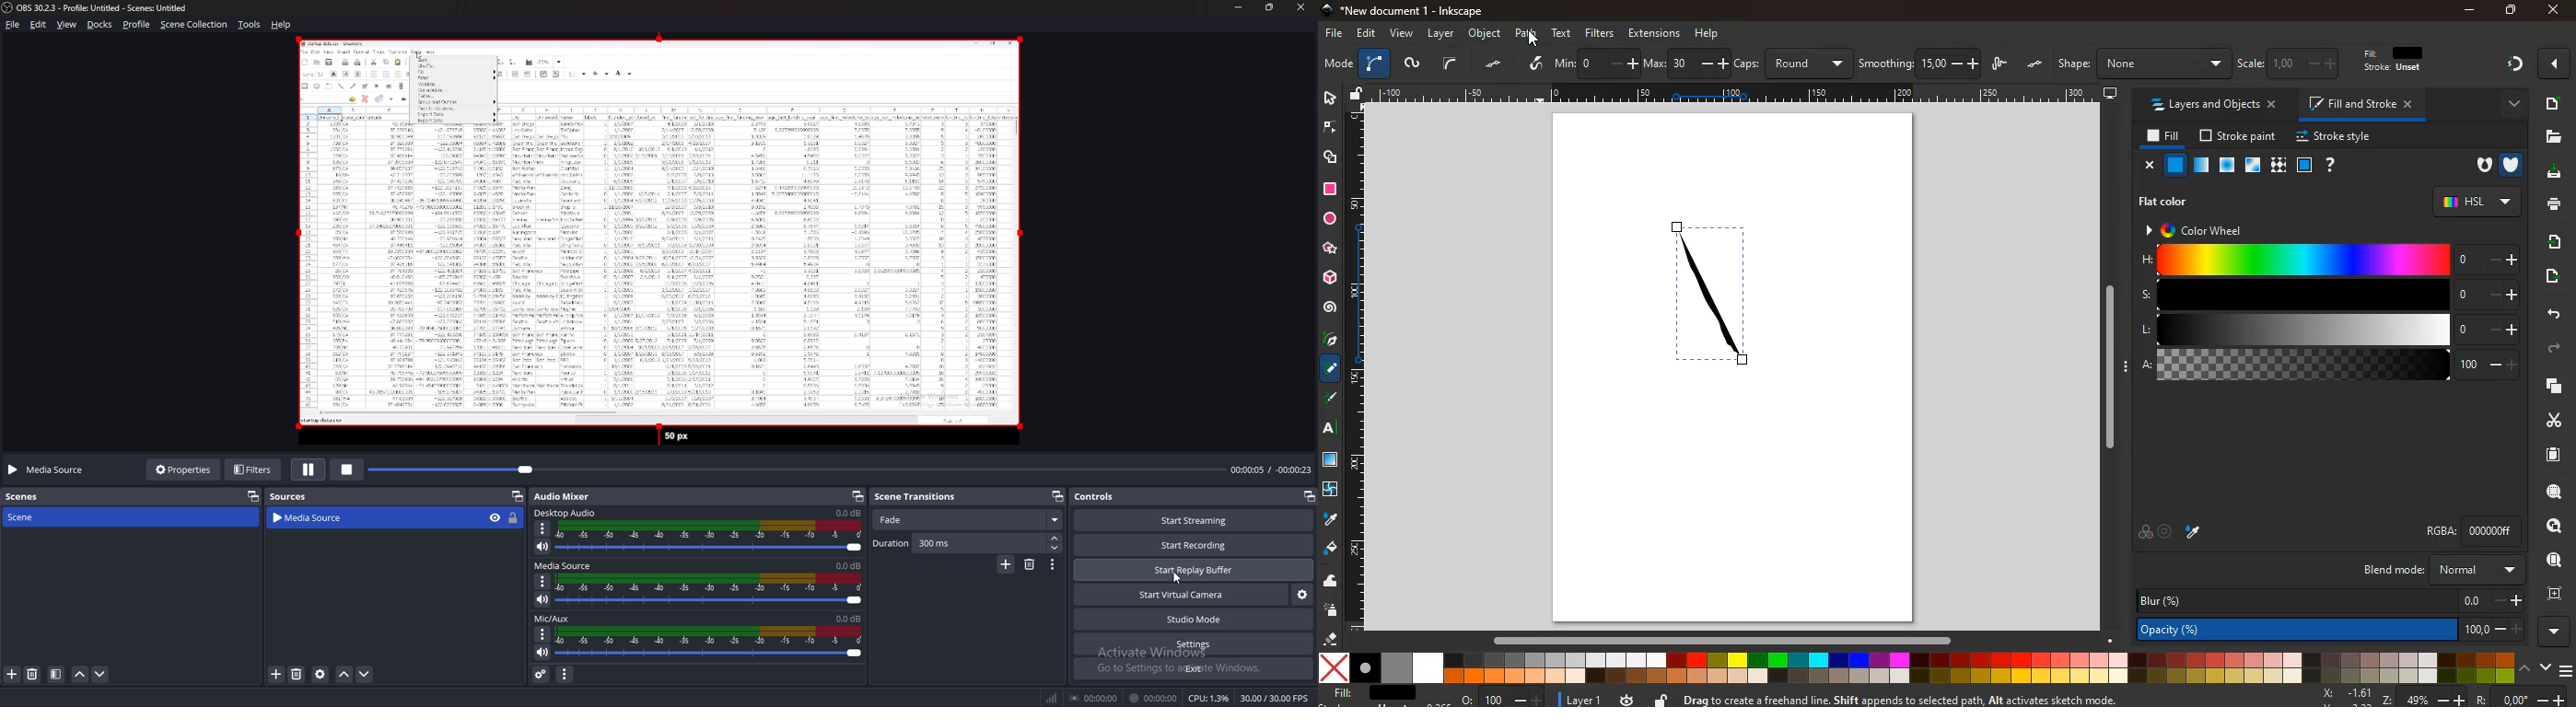 The height and width of the screenshot is (728, 2576). What do you see at coordinates (2240, 136) in the screenshot?
I see `stroke paint` at bounding box center [2240, 136].